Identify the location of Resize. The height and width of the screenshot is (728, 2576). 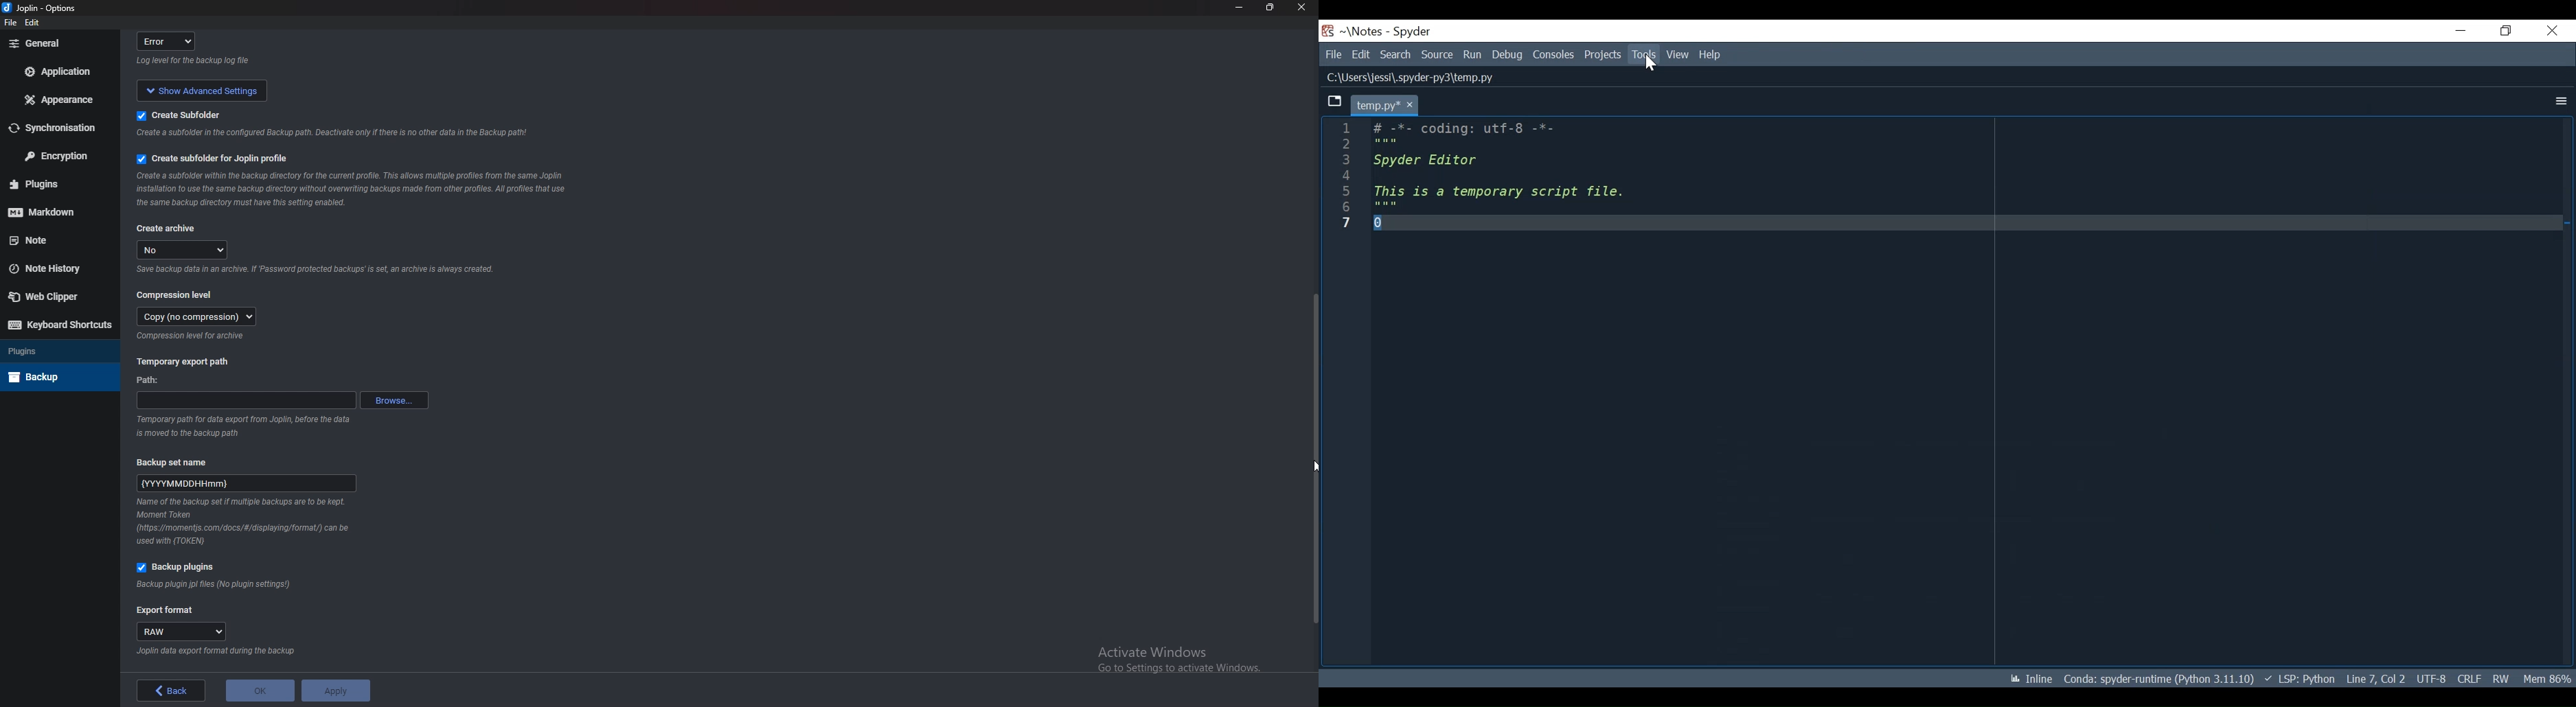
(1271, 8).